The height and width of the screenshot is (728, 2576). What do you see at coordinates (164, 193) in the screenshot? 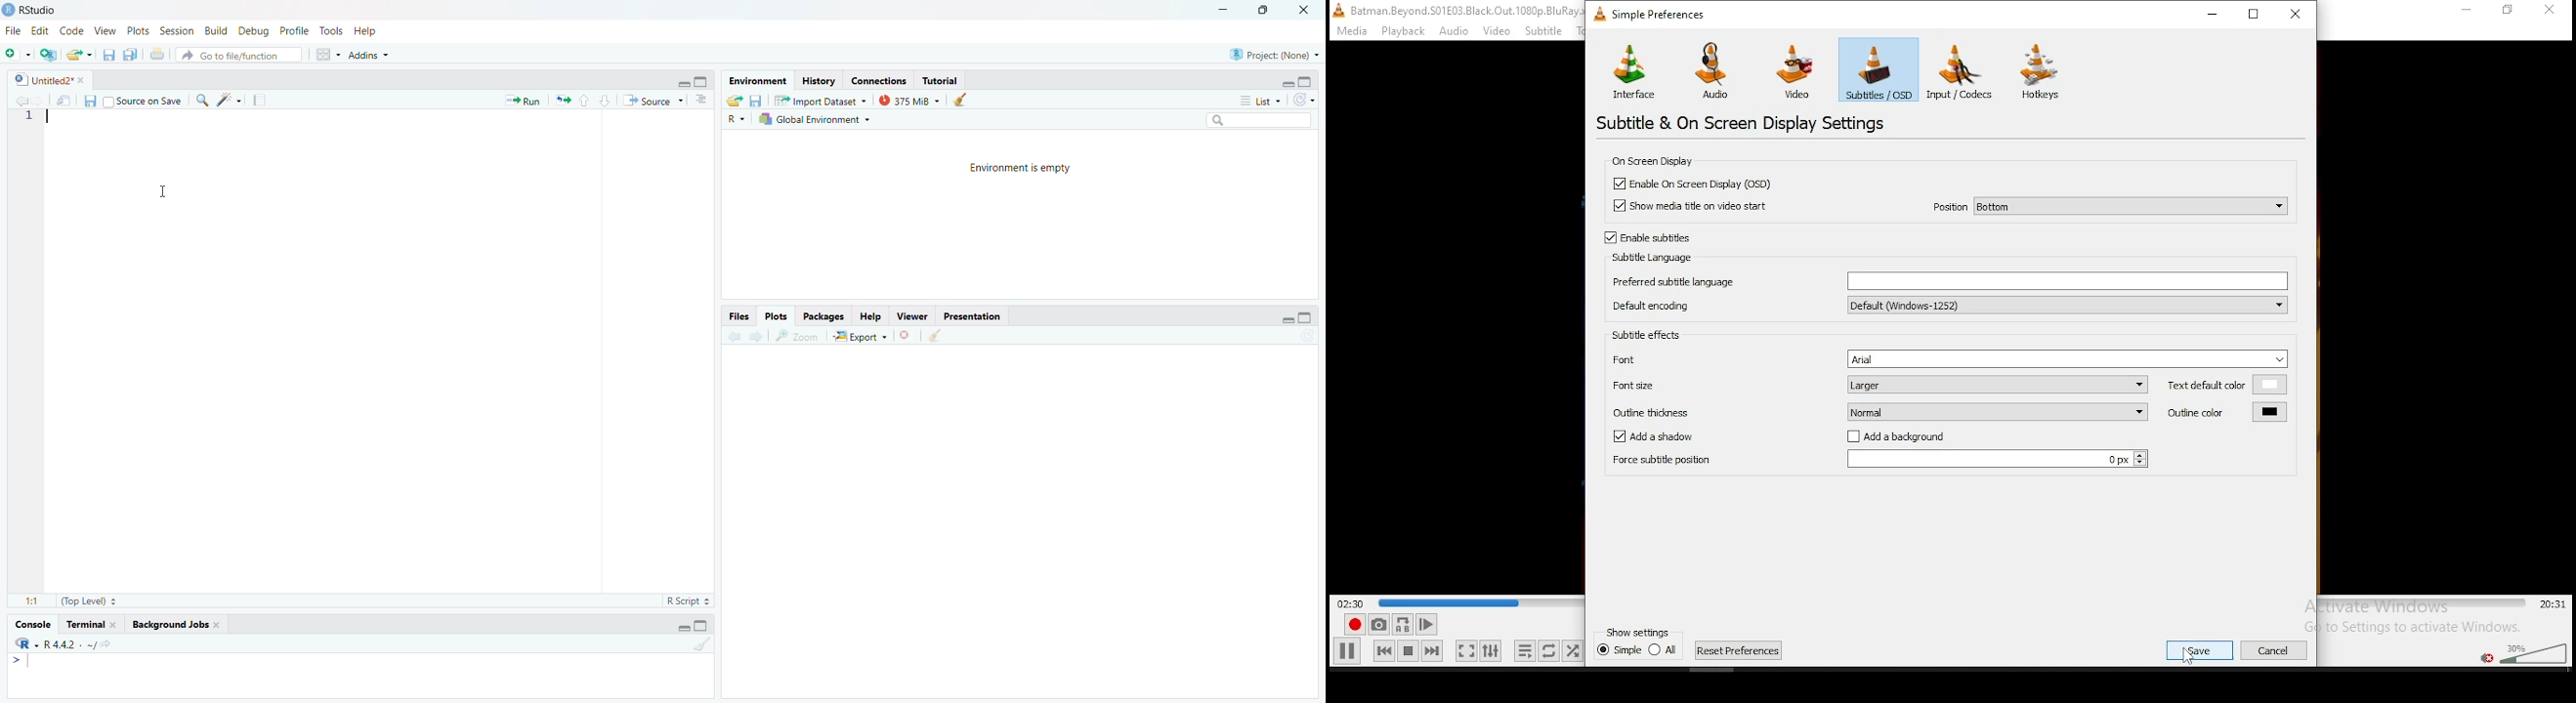
I see `cursor` at bounding box center [164, 193].